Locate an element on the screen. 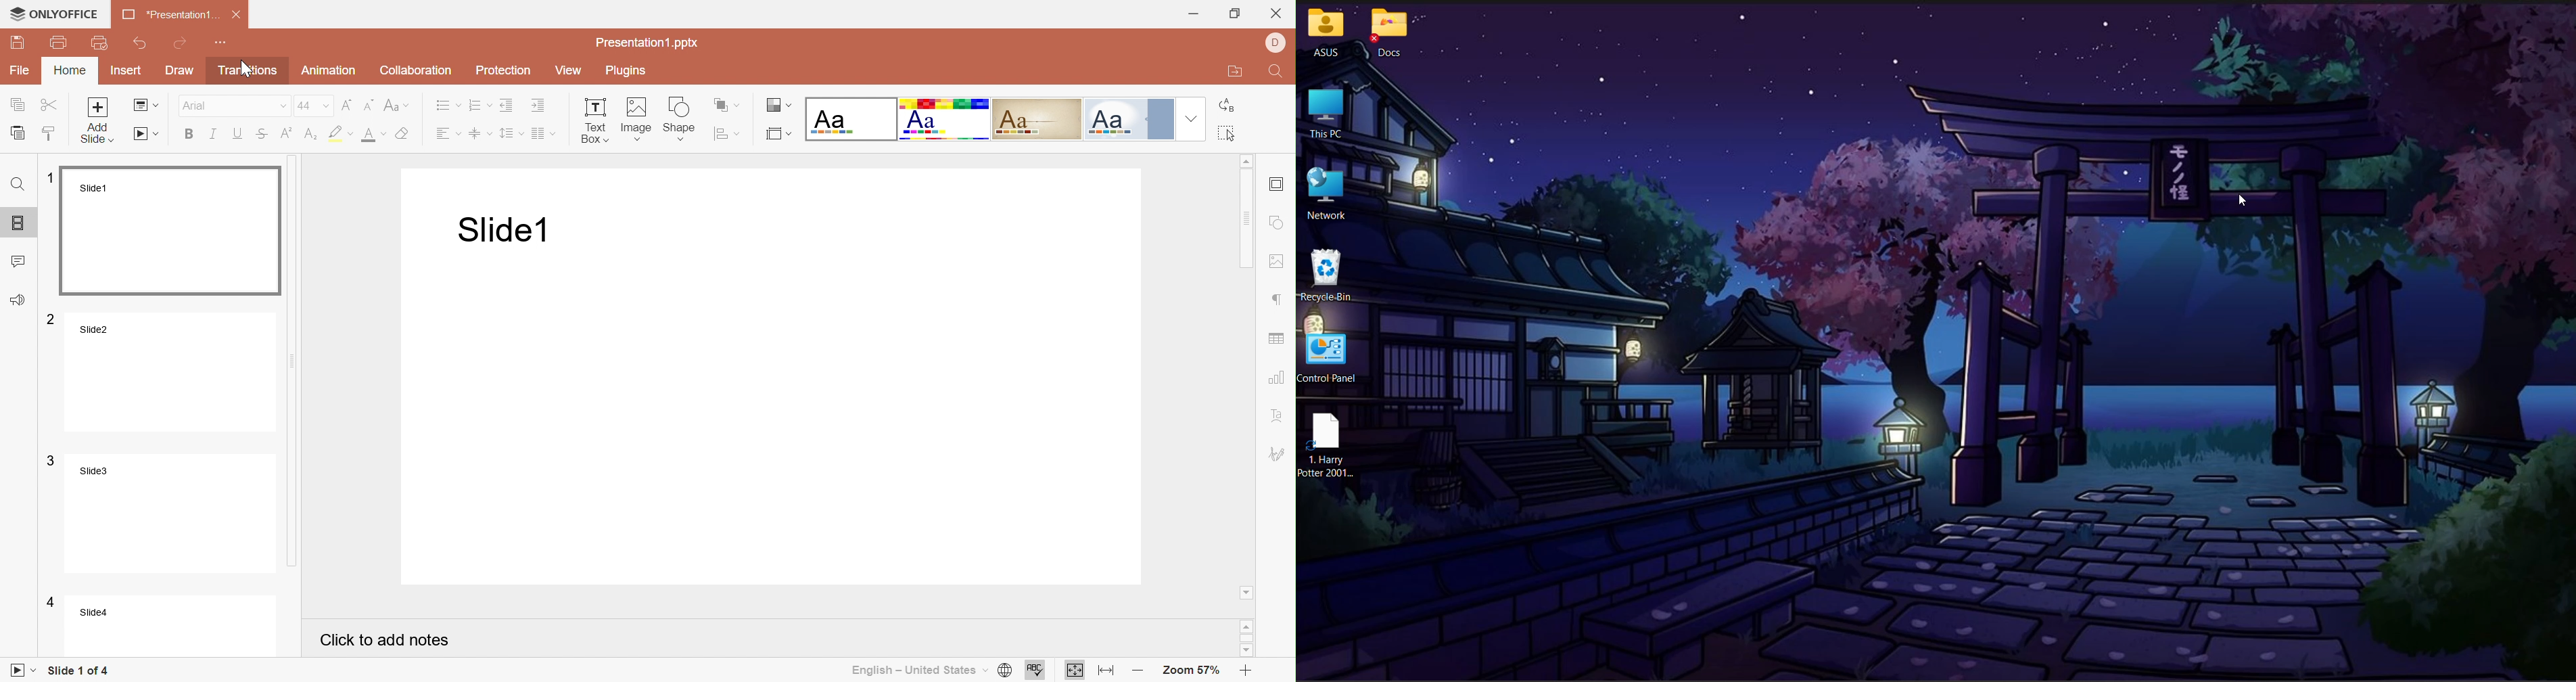  Insert is located at coordinates (126, 70).